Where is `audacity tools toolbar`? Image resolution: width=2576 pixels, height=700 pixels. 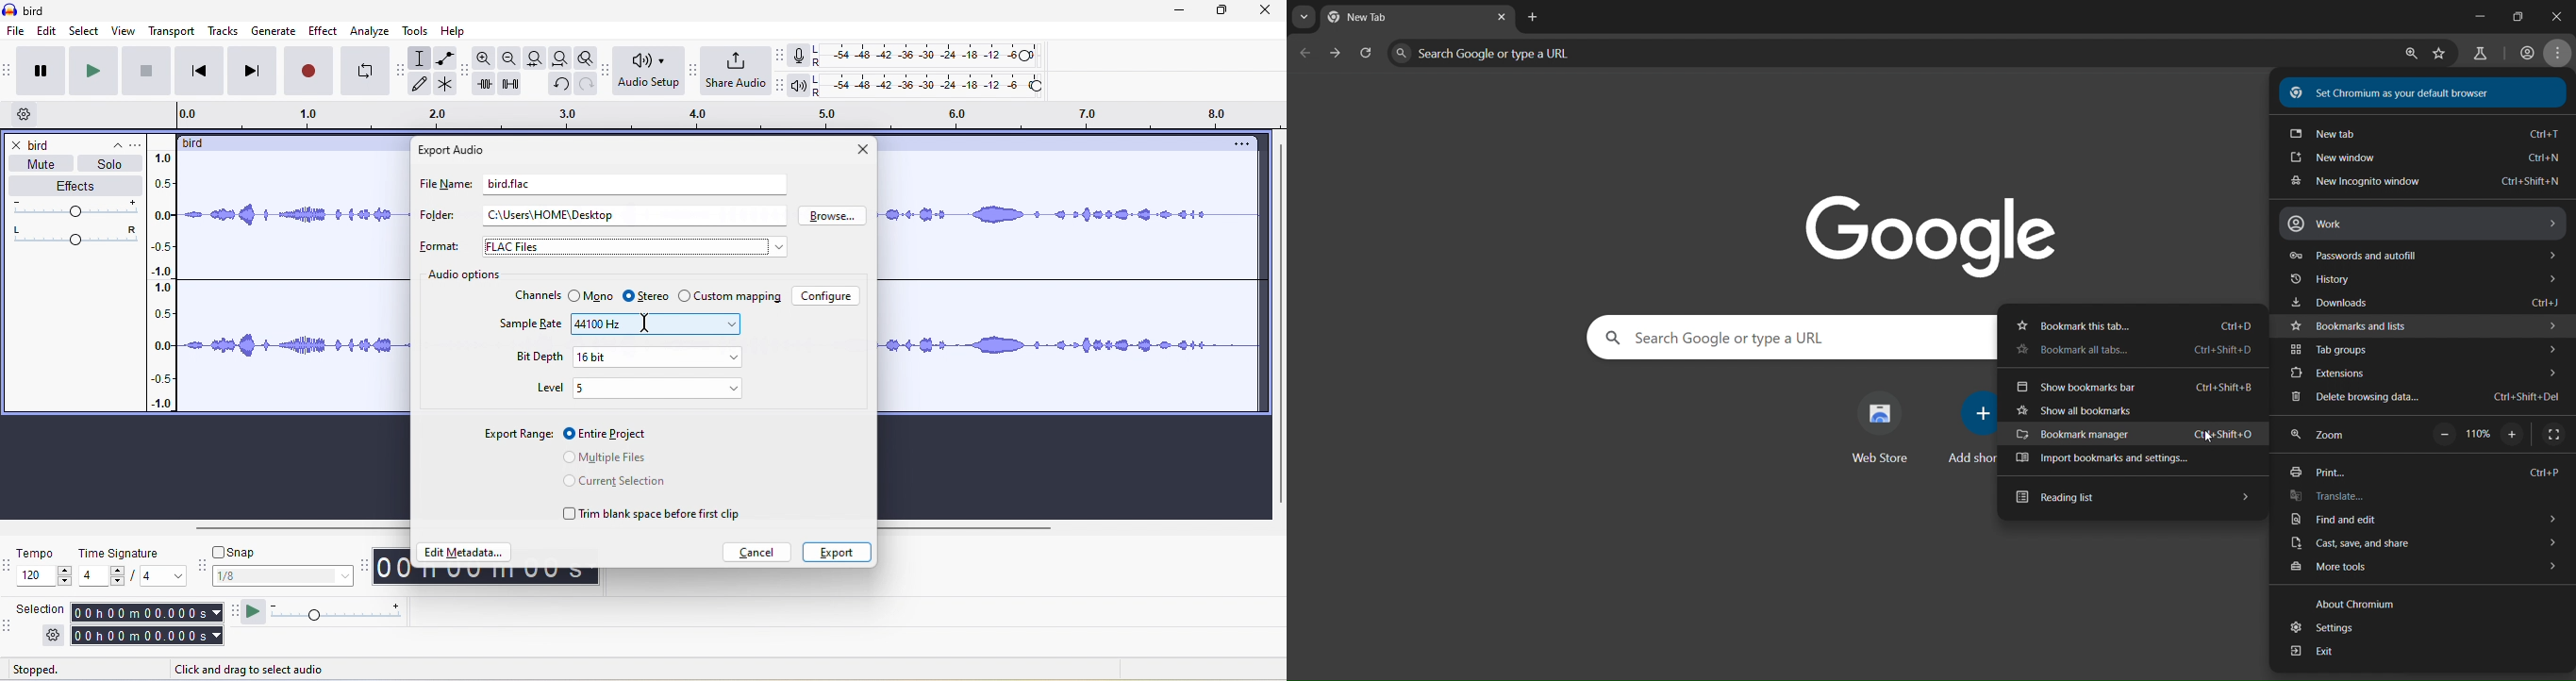 audacity tools toolbar is located at coordinates (404, 67).